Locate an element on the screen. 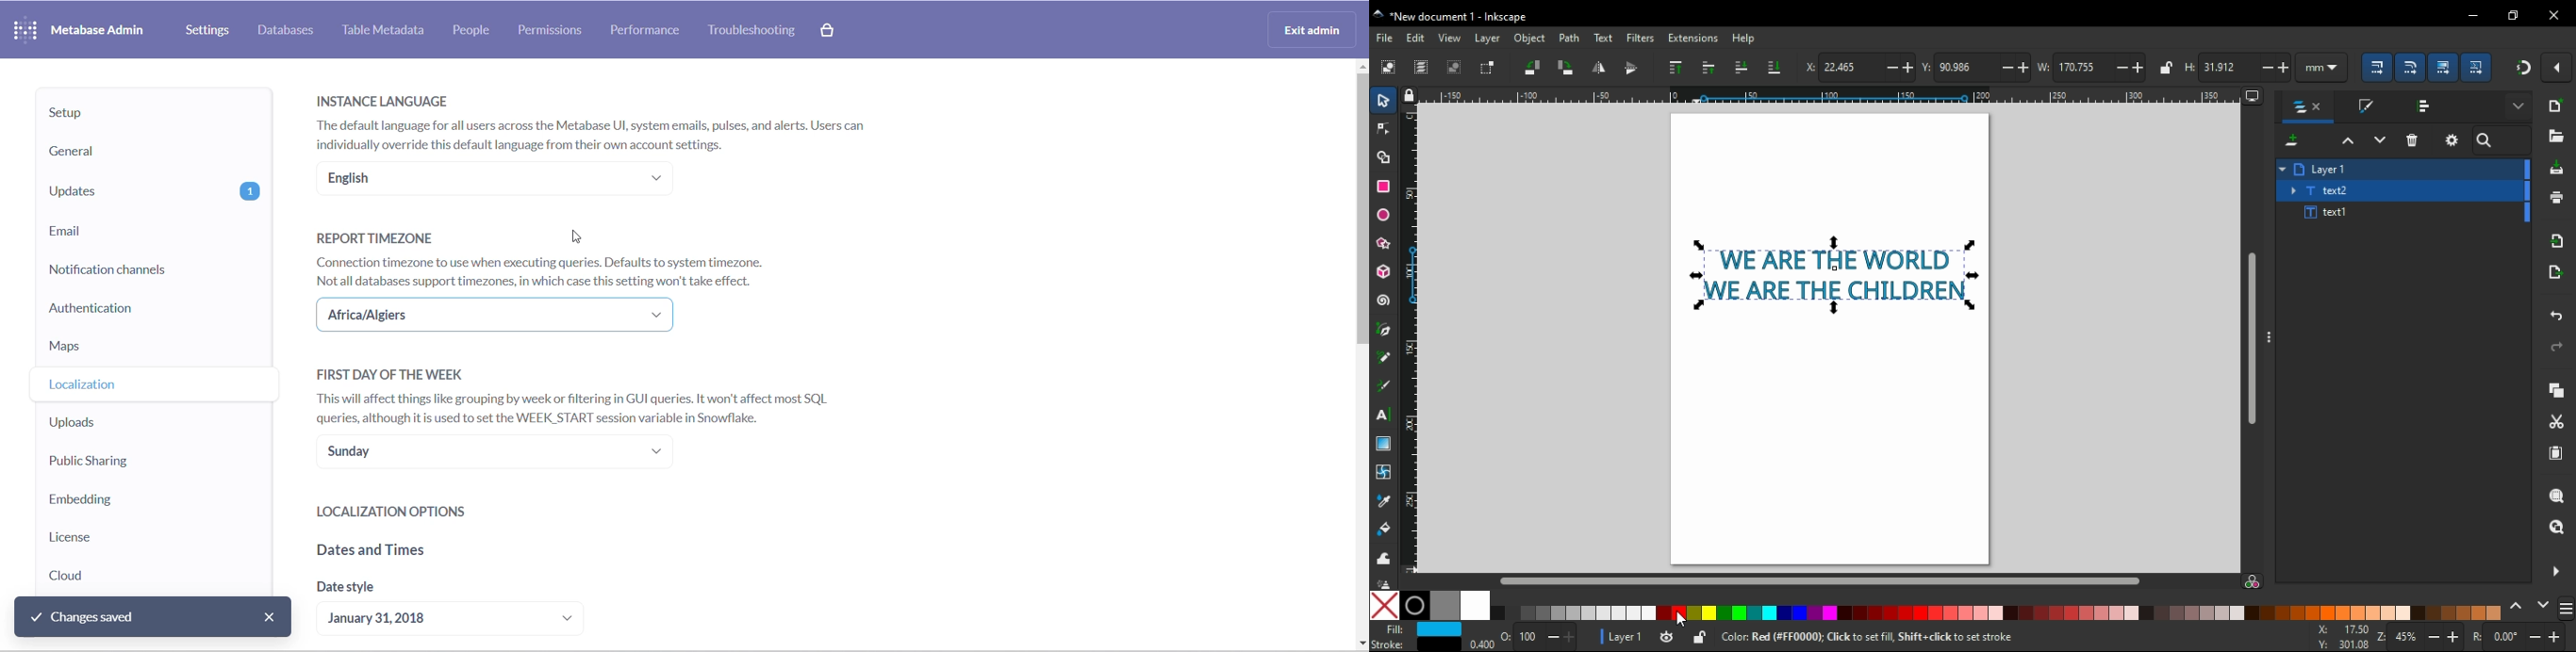  tweak tool is located at coordinates (1384, 556).